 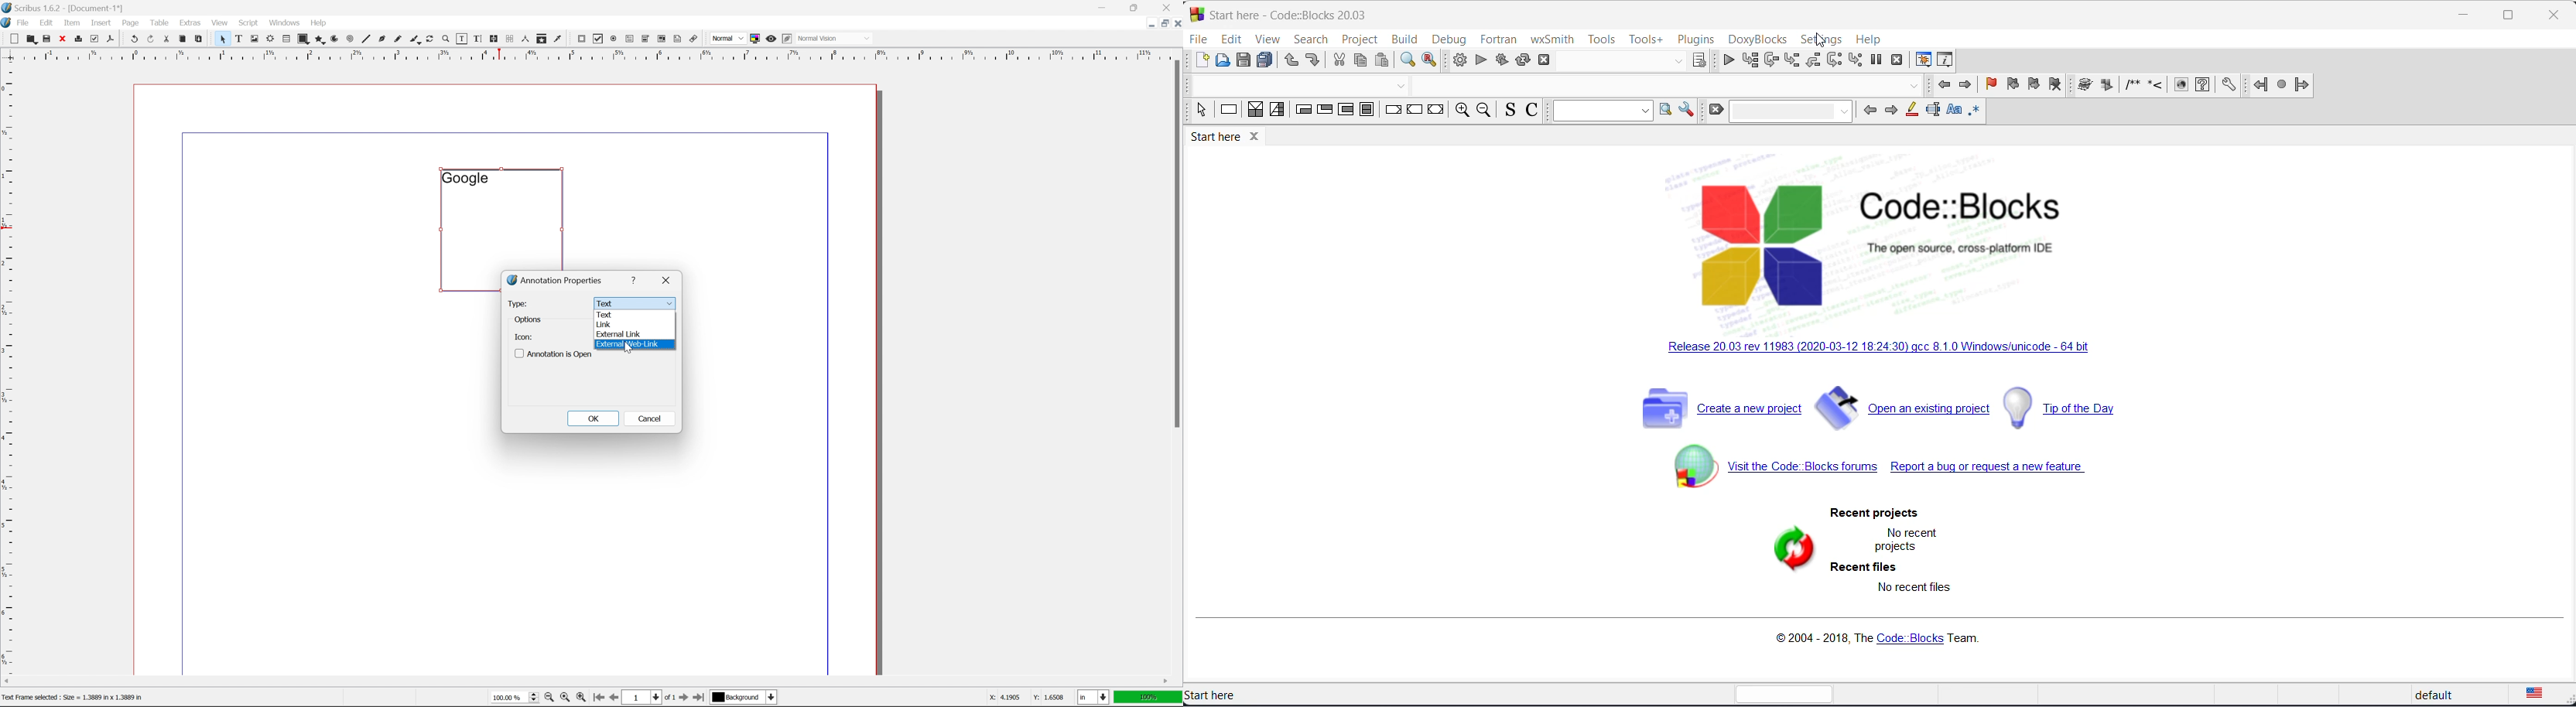 I want to click on spiral, so click(x=350, y=38).